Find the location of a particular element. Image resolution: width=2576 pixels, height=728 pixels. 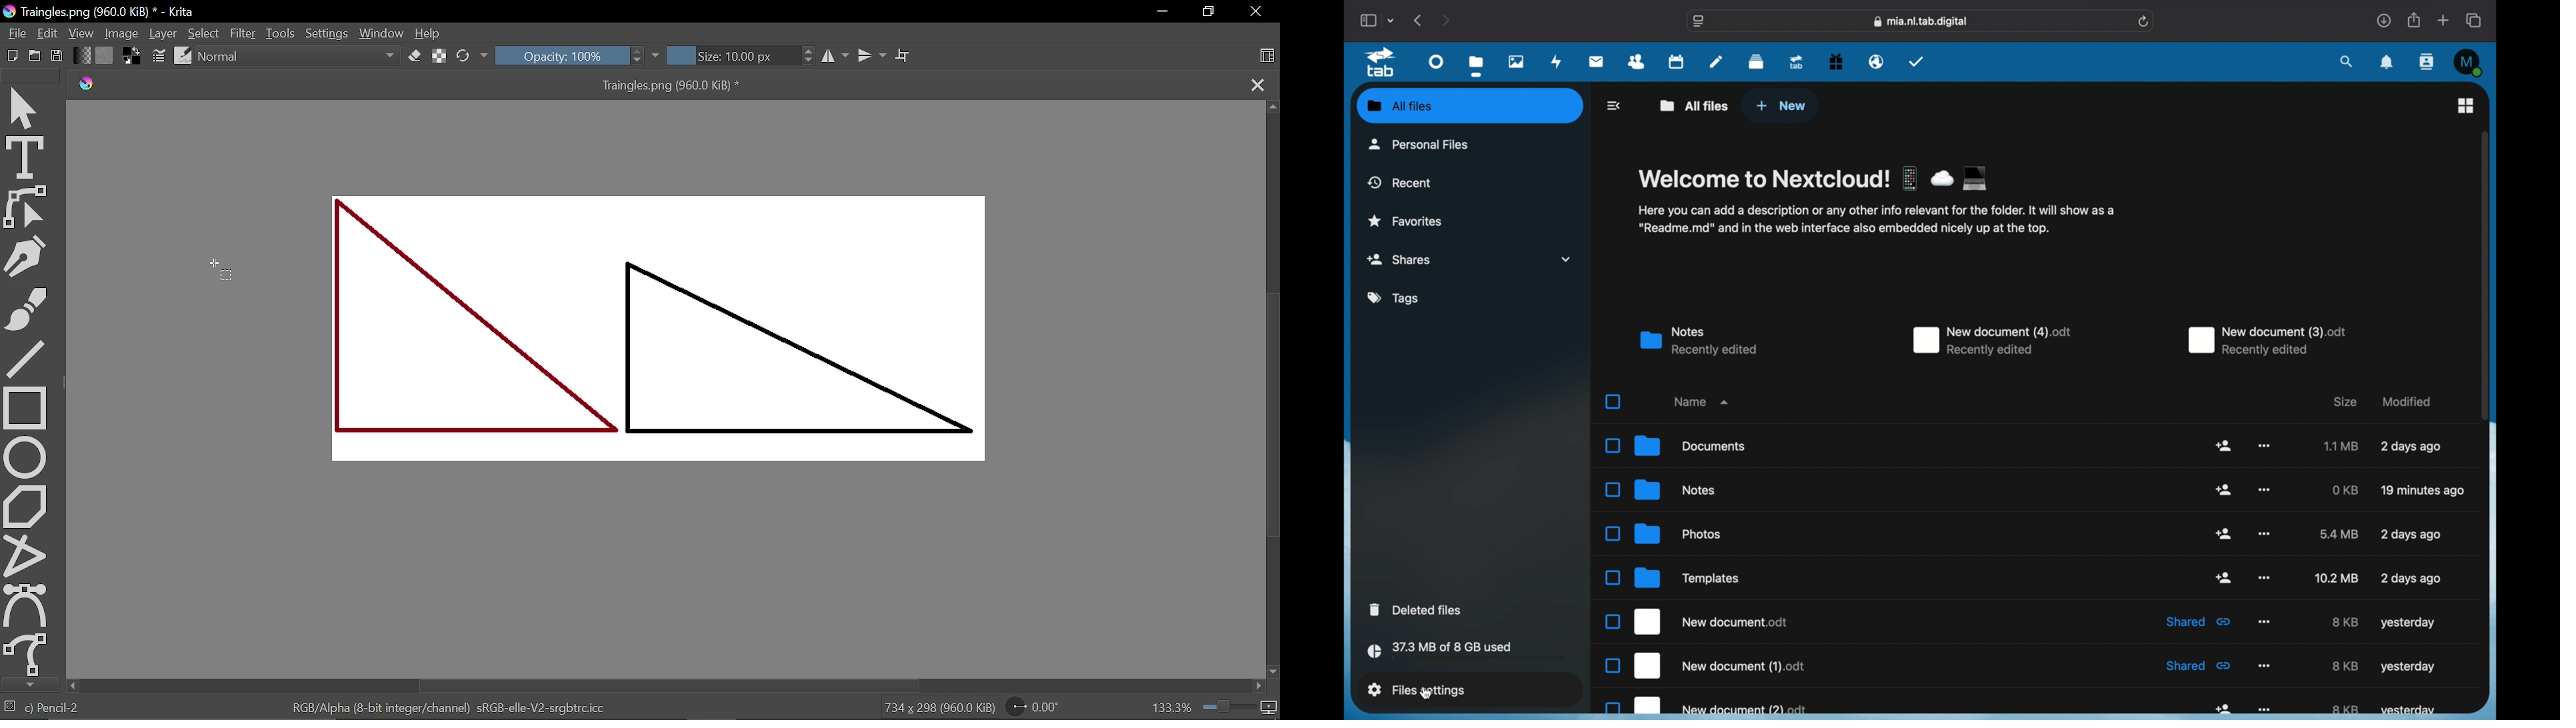

upgrade is located at coordinates (1797, 63).